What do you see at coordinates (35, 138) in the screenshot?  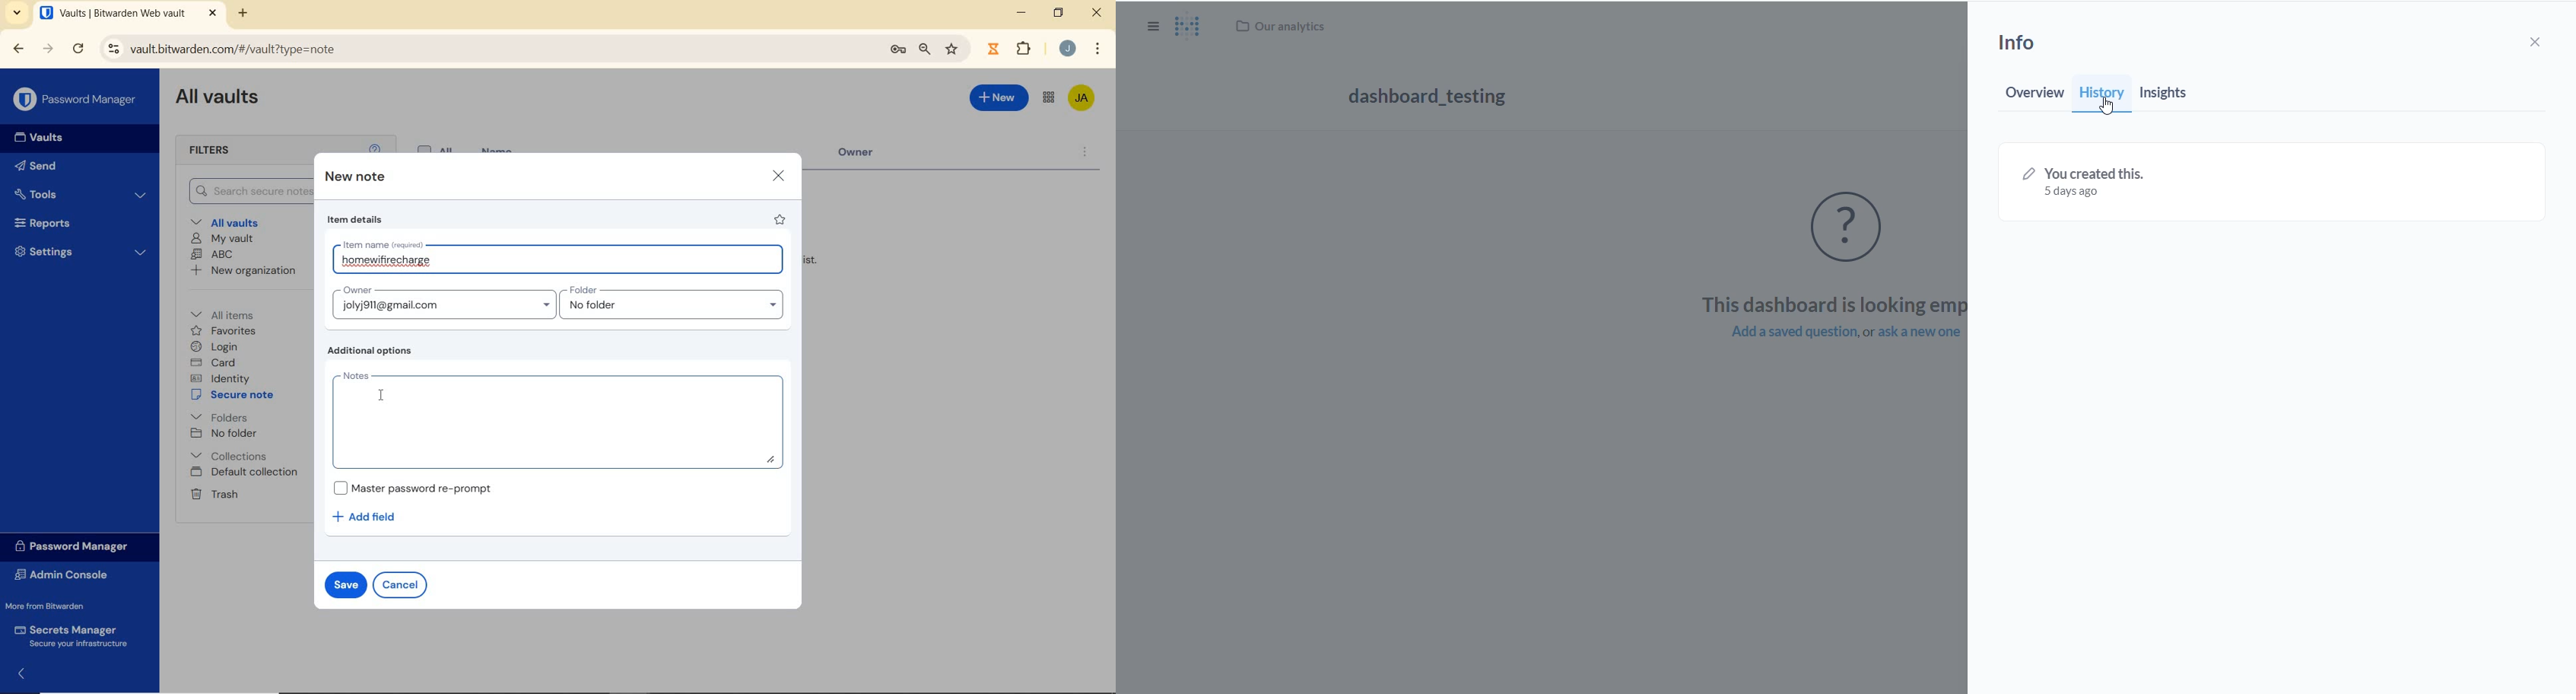 I see `Vaults` at bounding box center [35, 138].